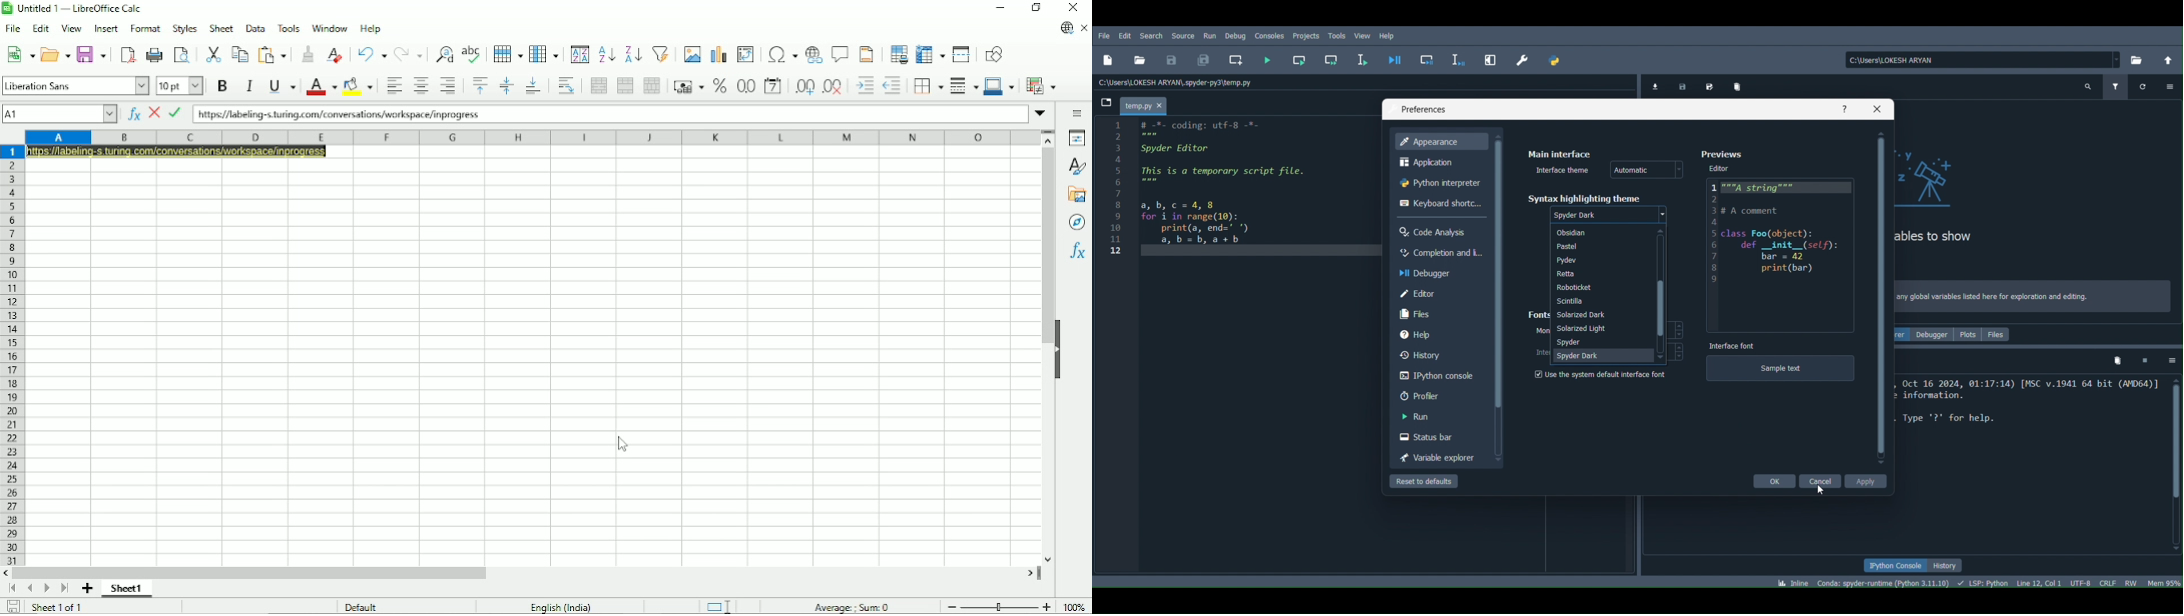 Image resolution: width=2184 pixels, height=616 pixels. I want to click on Insert chart, so click(718, 54).